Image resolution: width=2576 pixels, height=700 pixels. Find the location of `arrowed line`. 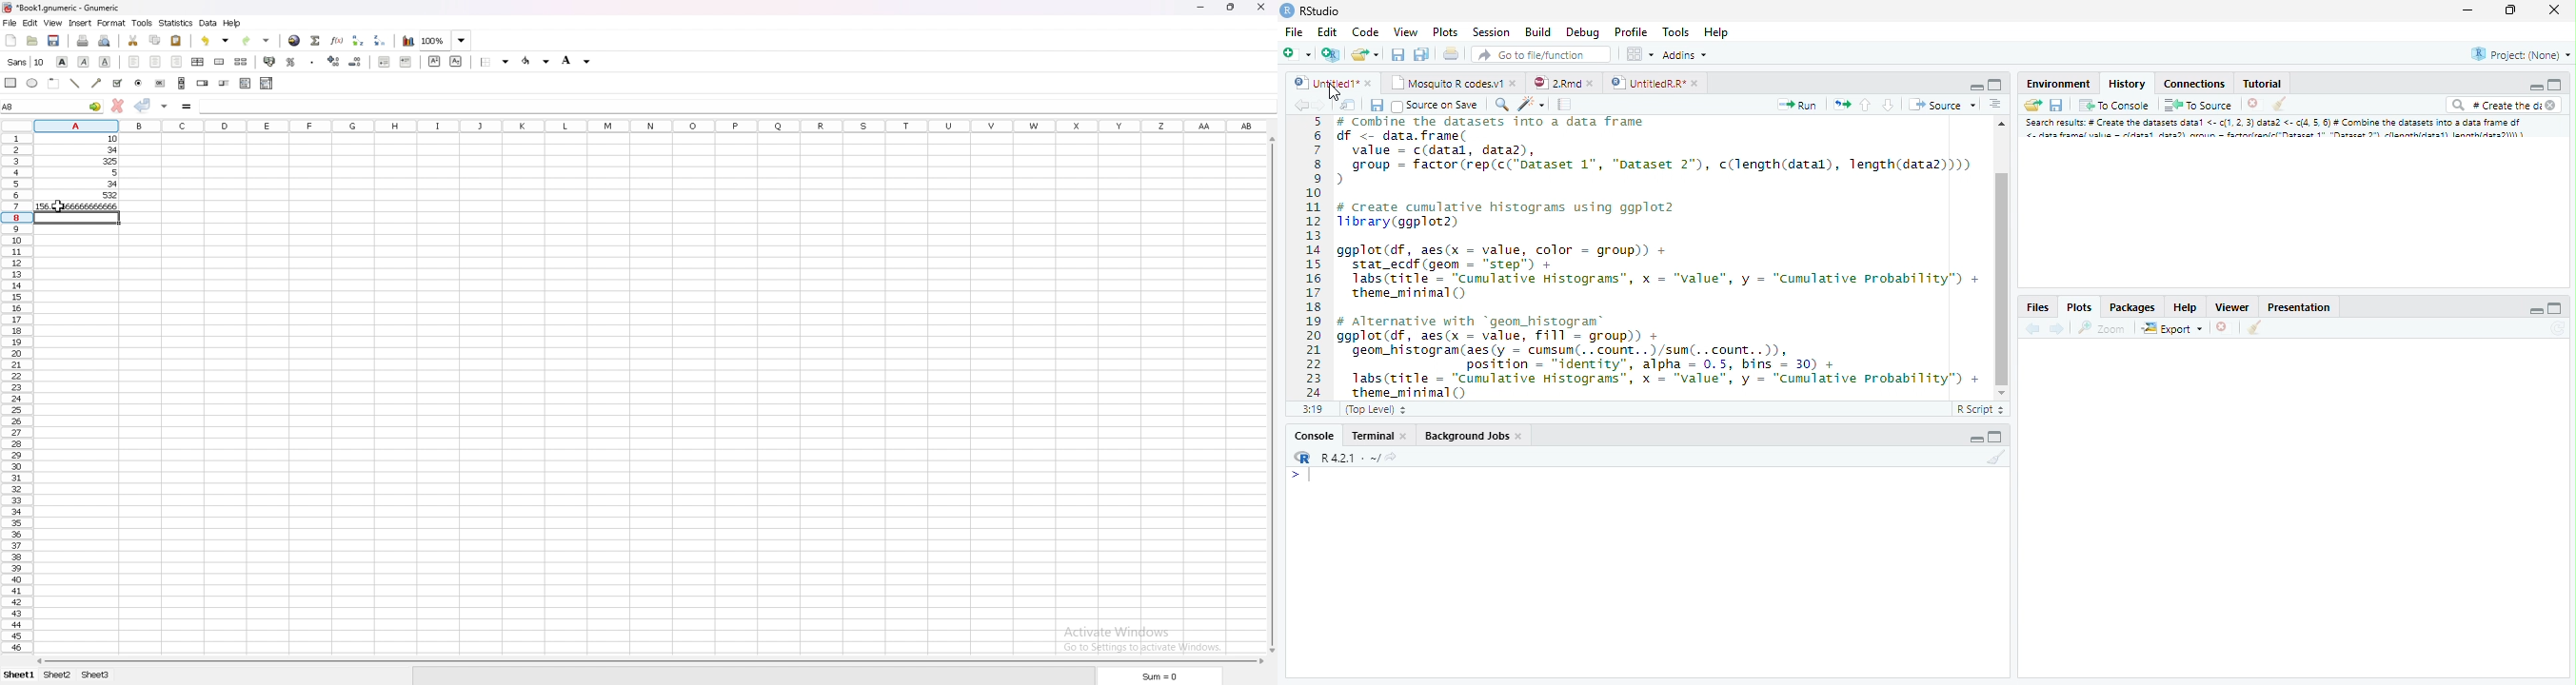

arrowed line is located at coordinates (96, 82).